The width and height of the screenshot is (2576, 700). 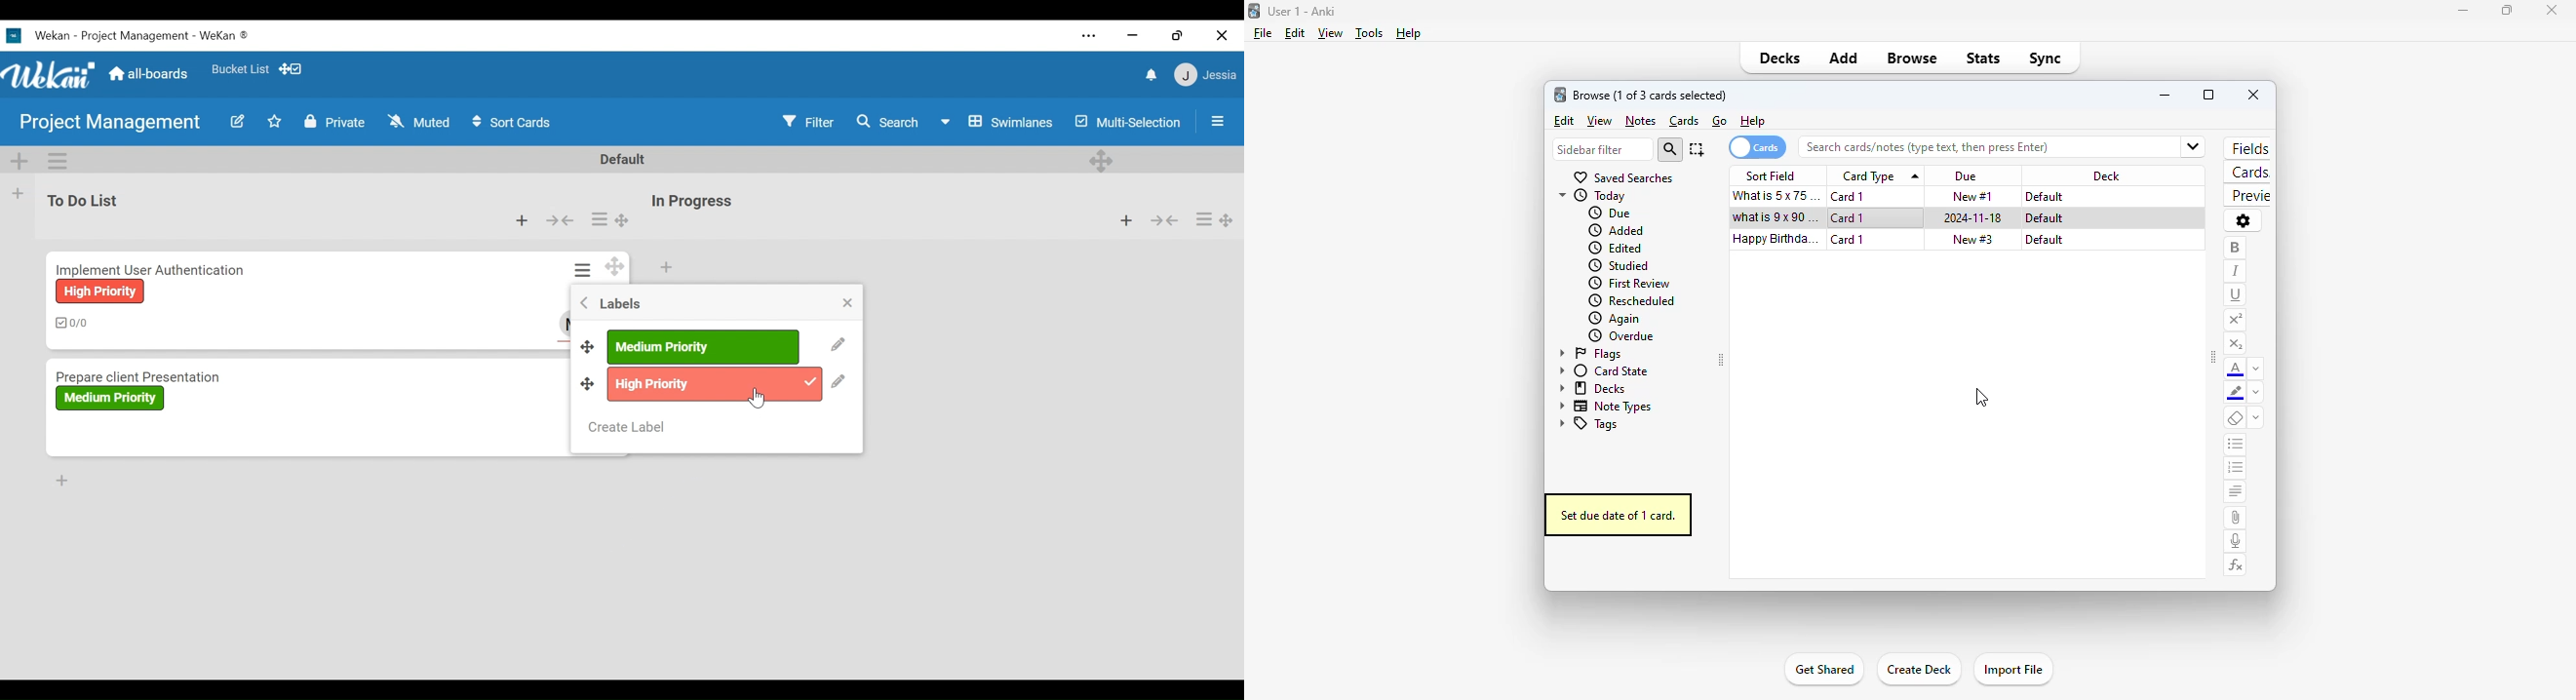 What do you see at coordinates (2507, 11) in the screenshot?
I see `maximize` at bounding box center [2507, 11].